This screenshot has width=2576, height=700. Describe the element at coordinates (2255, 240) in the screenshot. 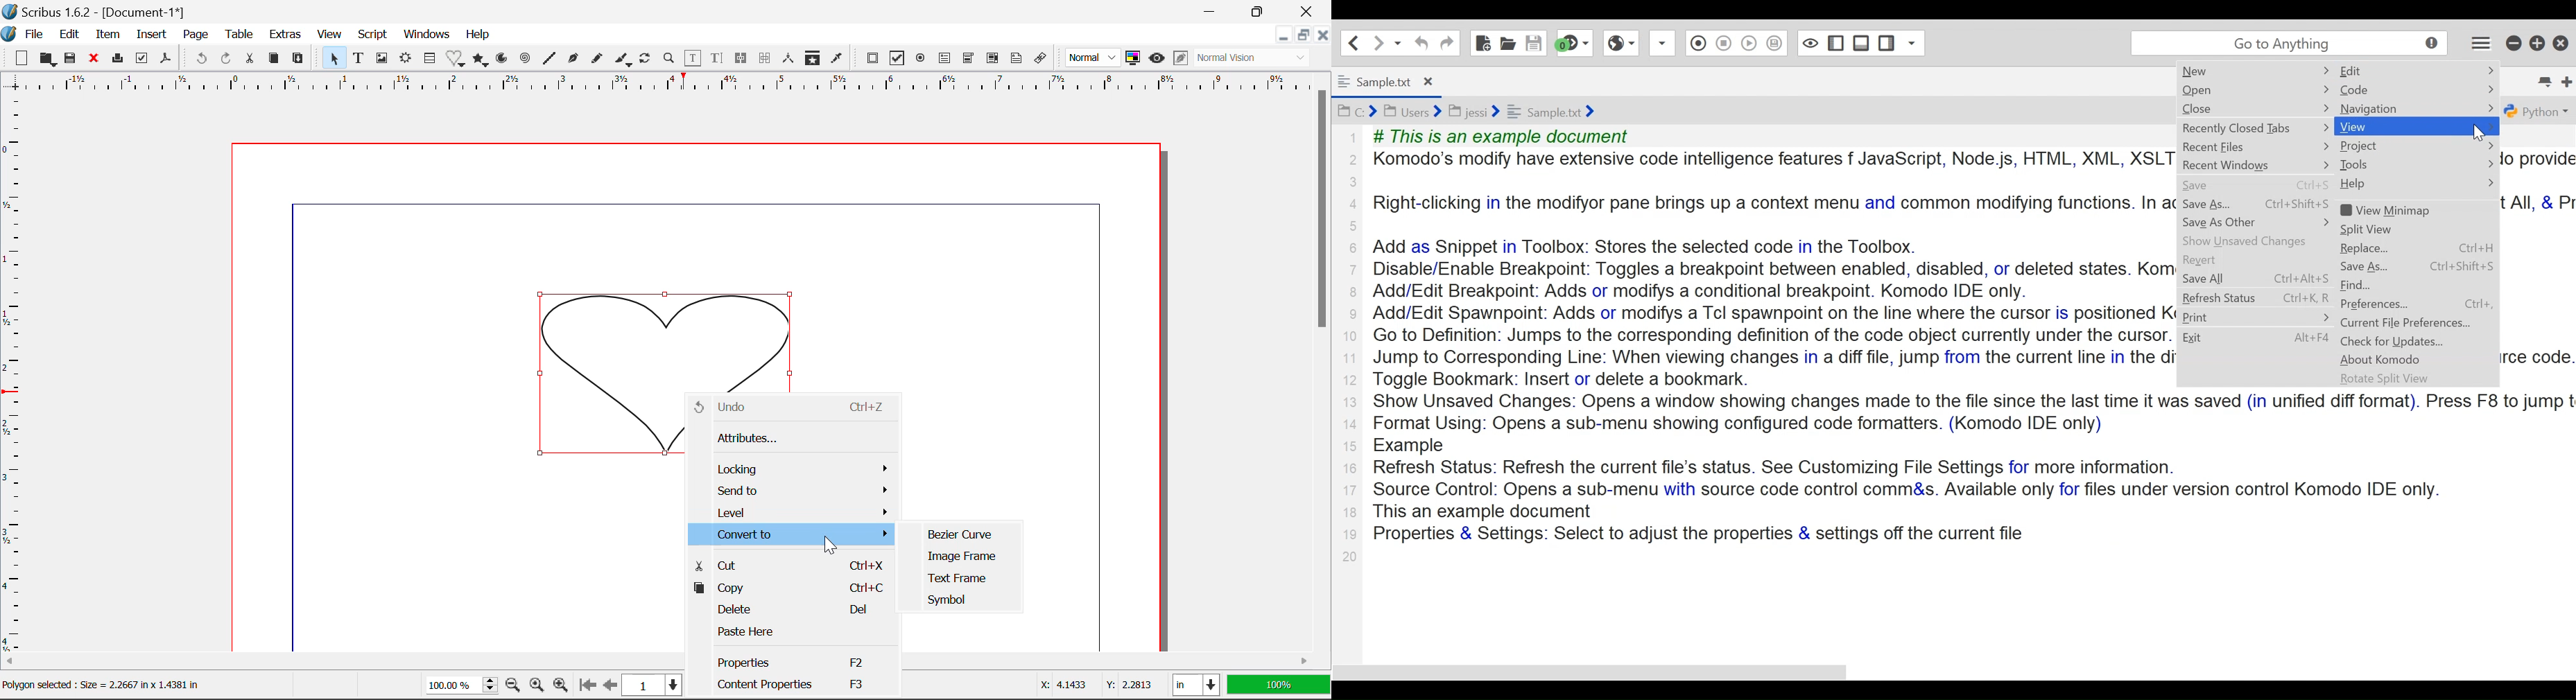

I see `Show Unsaved Changes` at that location.